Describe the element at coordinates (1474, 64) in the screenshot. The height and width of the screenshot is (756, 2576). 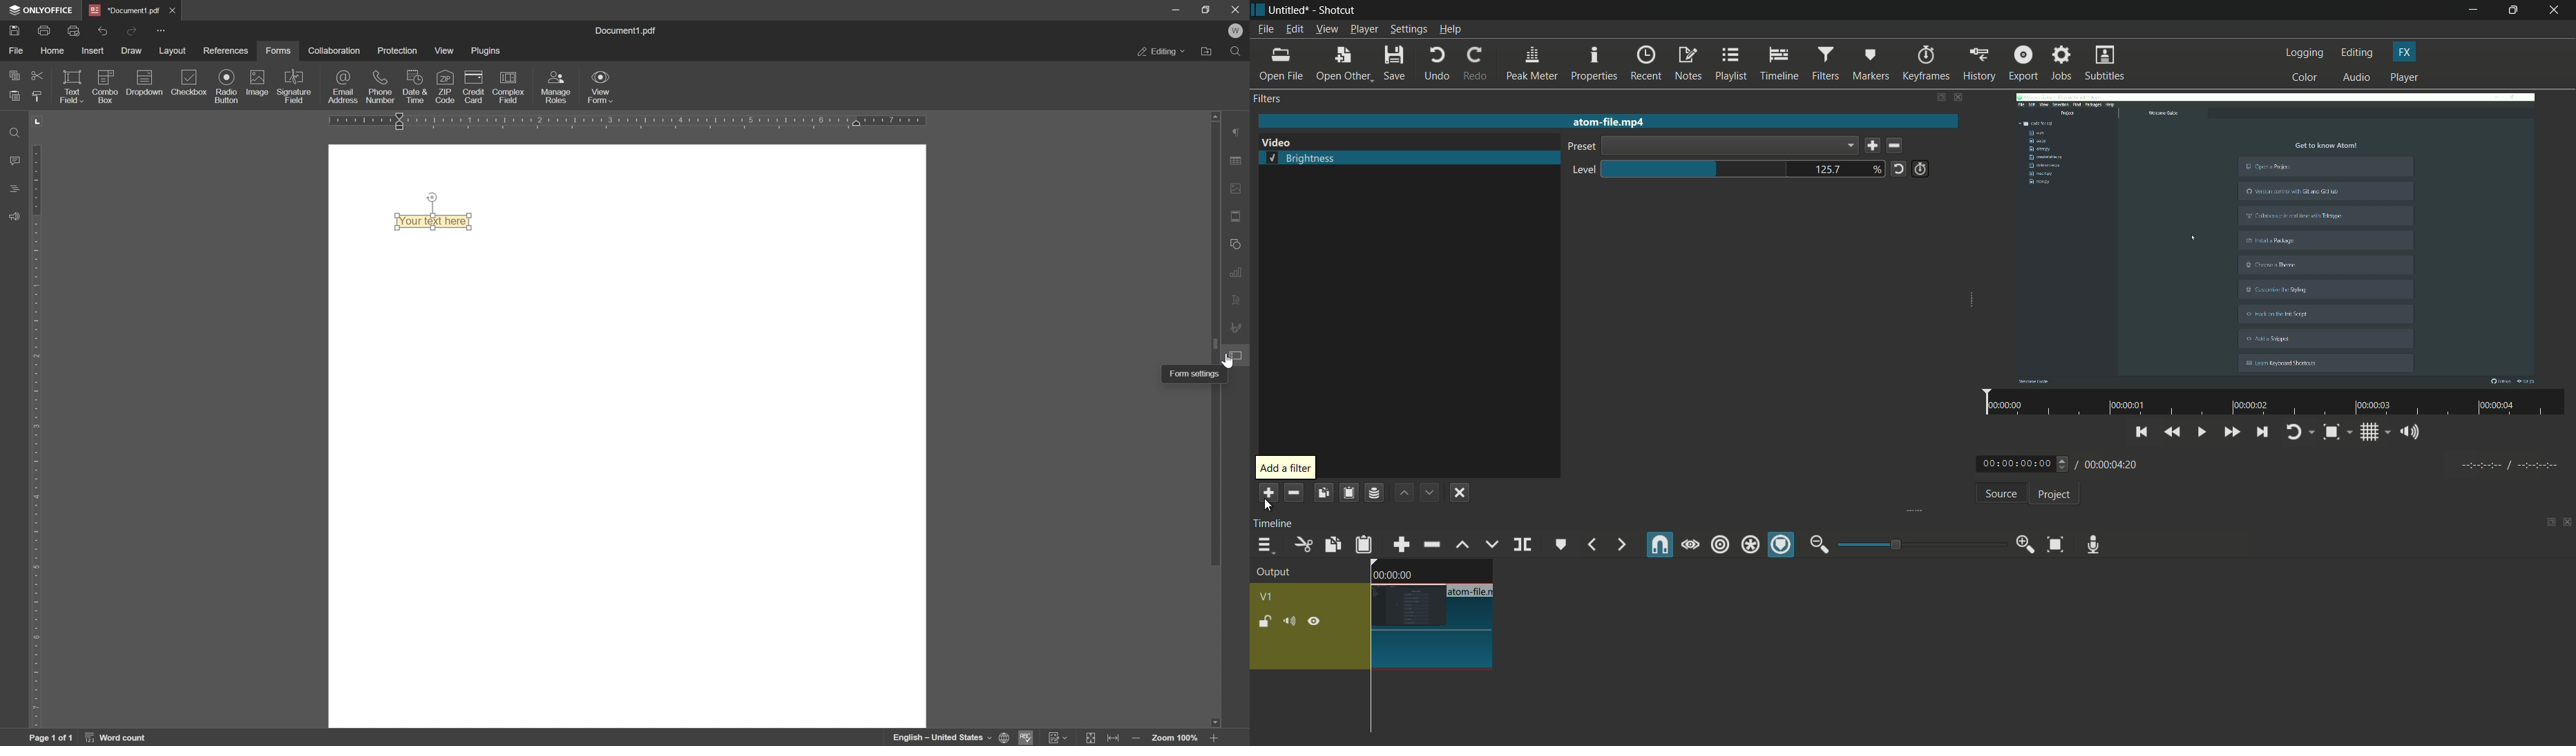
I see `redo` at that location.